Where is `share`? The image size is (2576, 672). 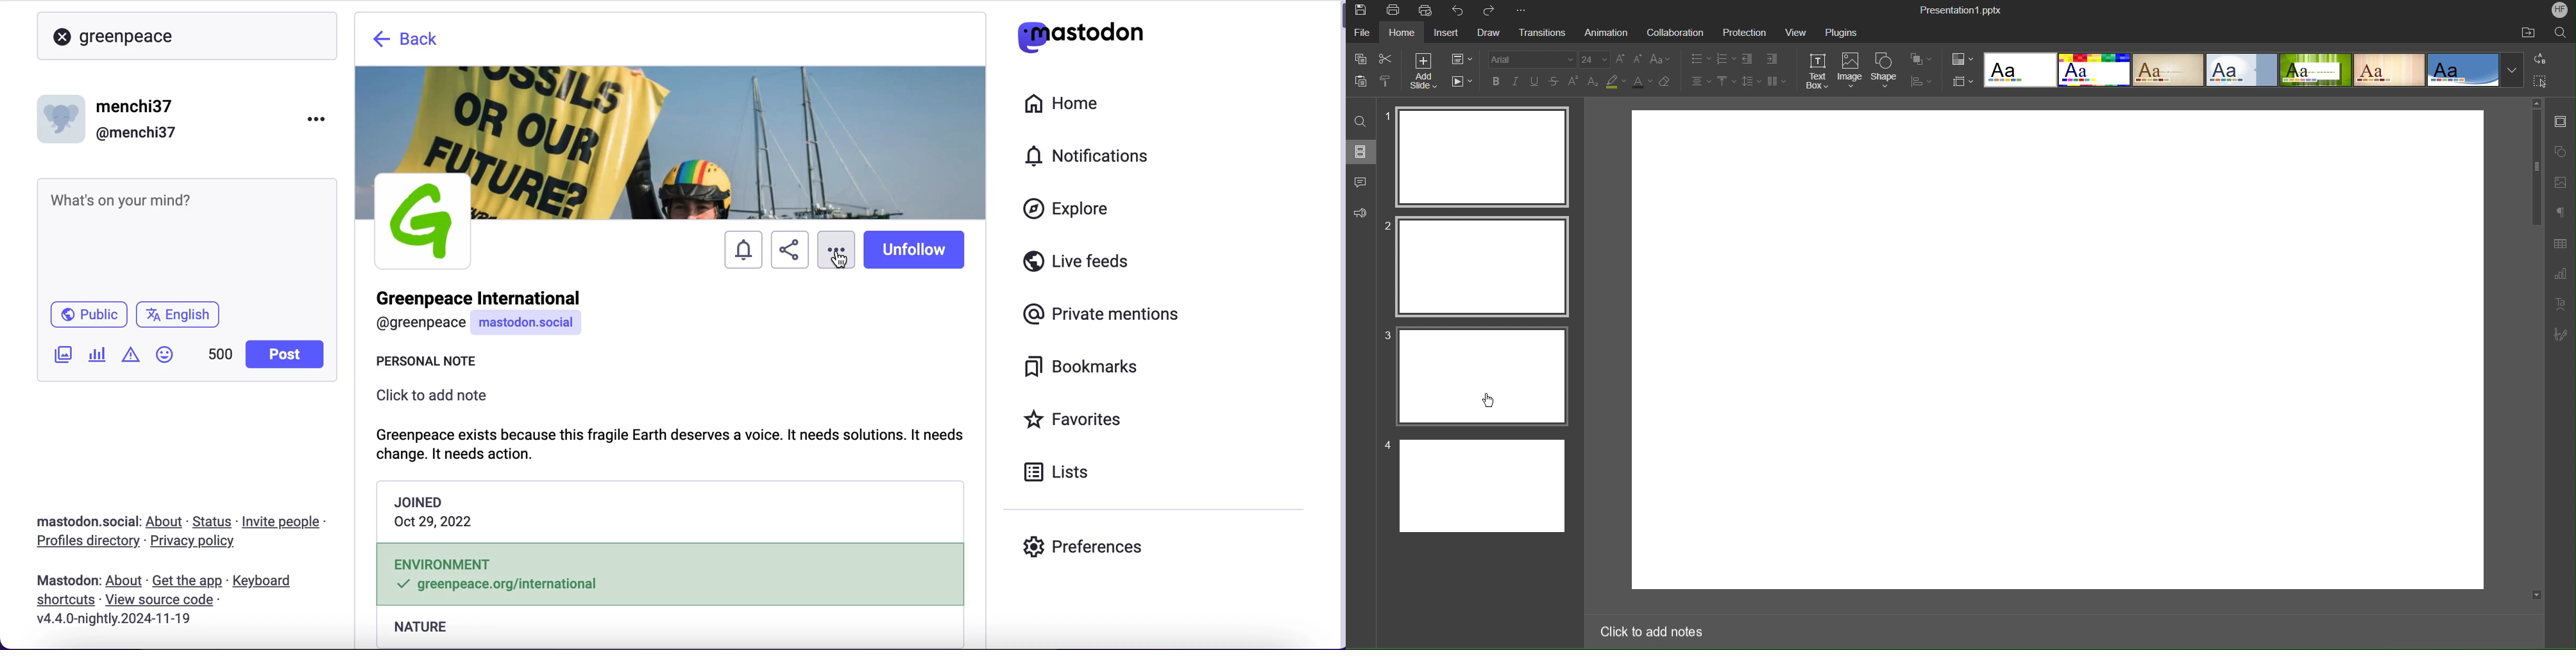
share is located at coordinates (789, 252).